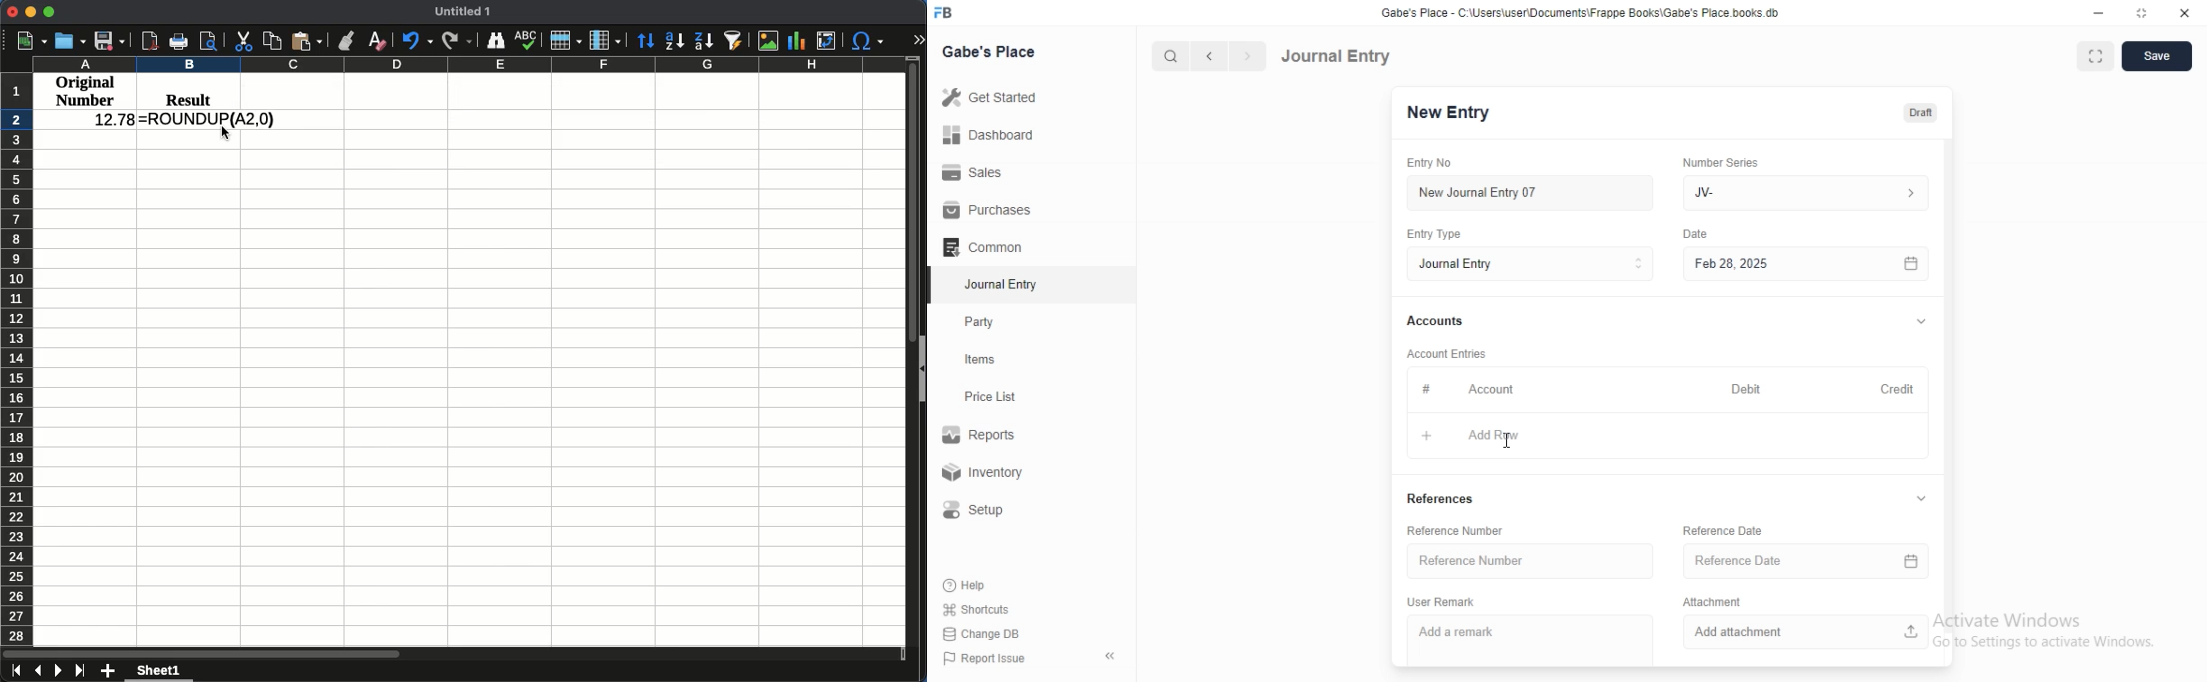  Describe the element at coordinates (2099, 13) in the screenshot. I see `minimize` at that location.